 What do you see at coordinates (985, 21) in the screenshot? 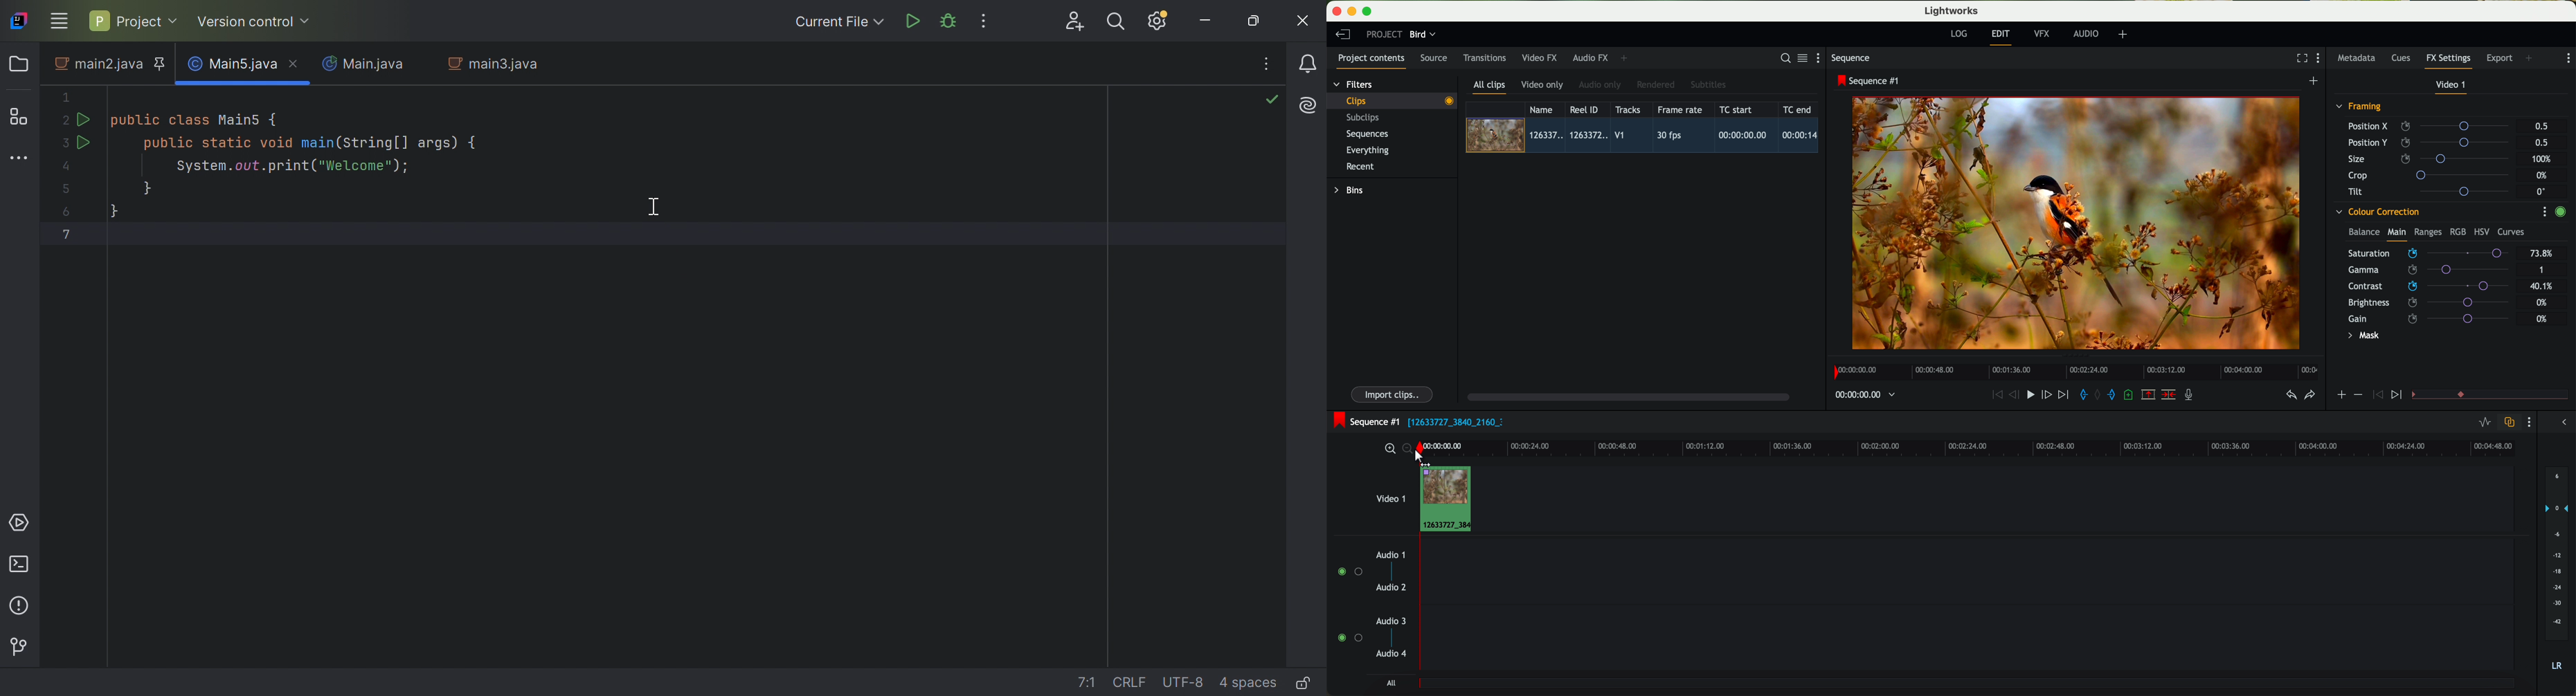
I see `More actions` at bounding box center [985, 21].